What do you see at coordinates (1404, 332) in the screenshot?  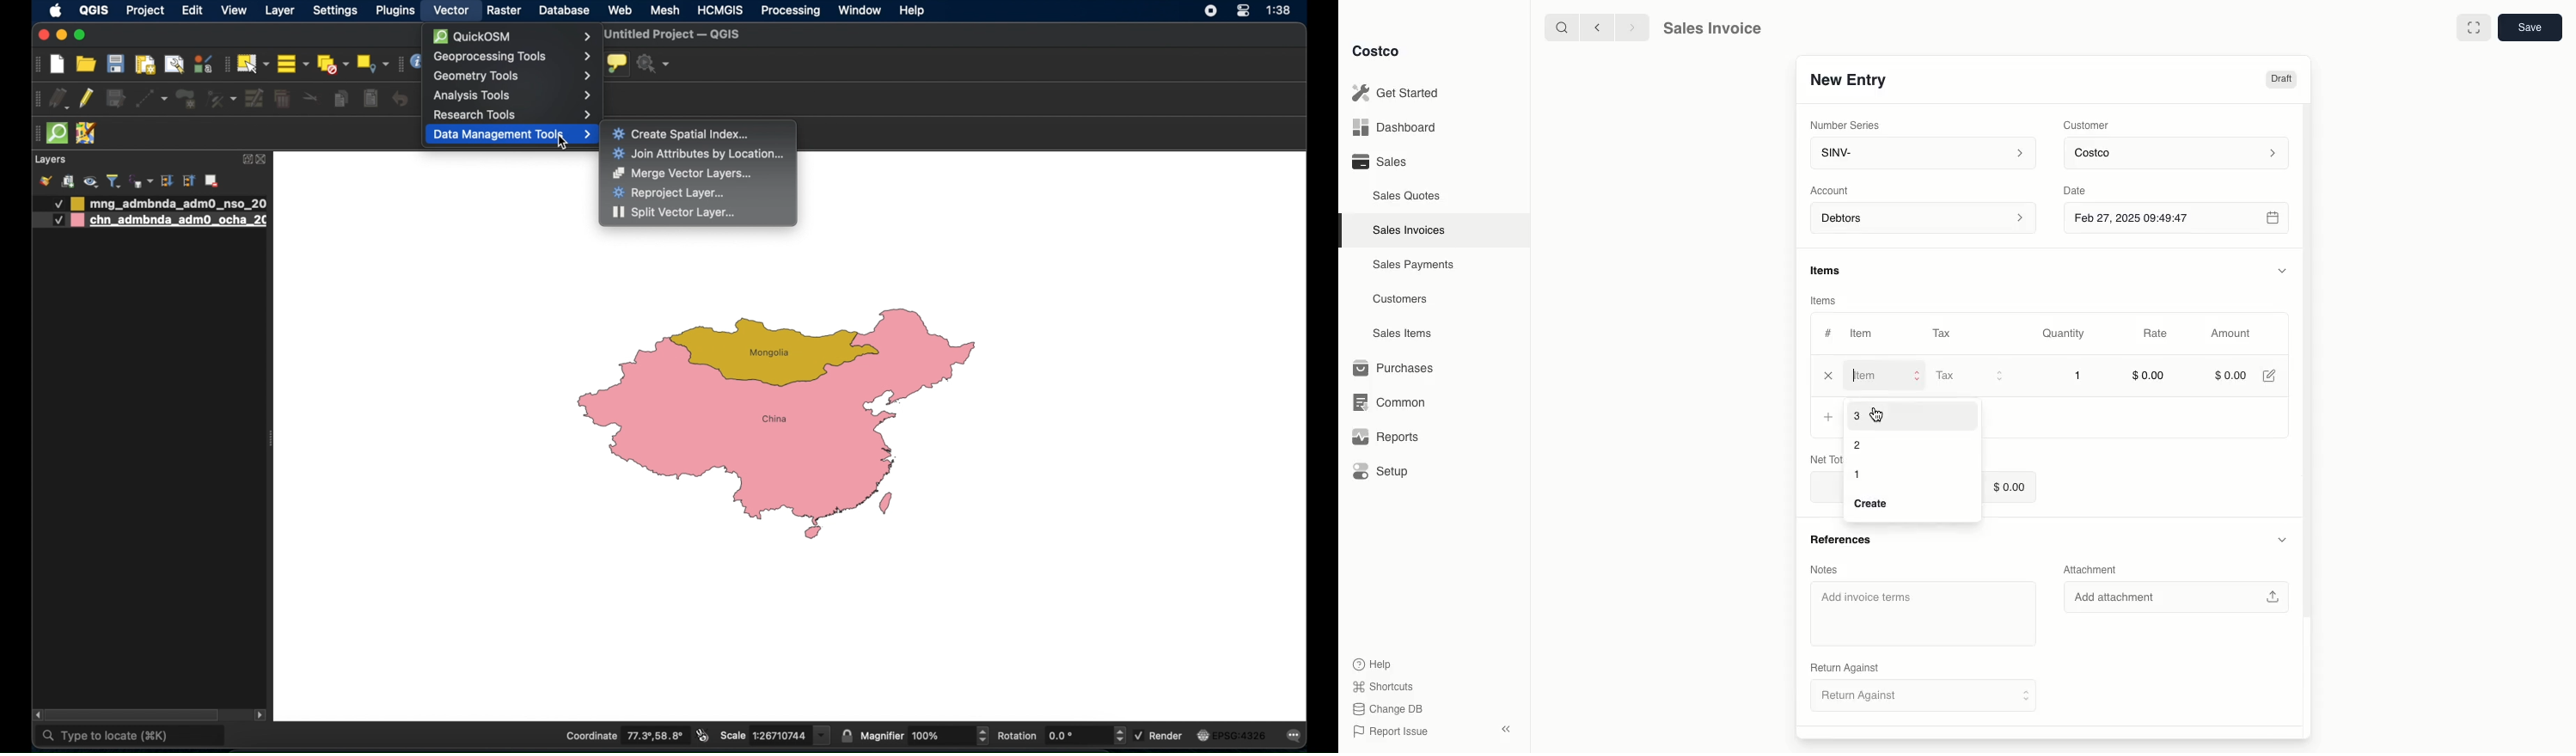 I see `Sales Items` at bounding box center [1404, 332].